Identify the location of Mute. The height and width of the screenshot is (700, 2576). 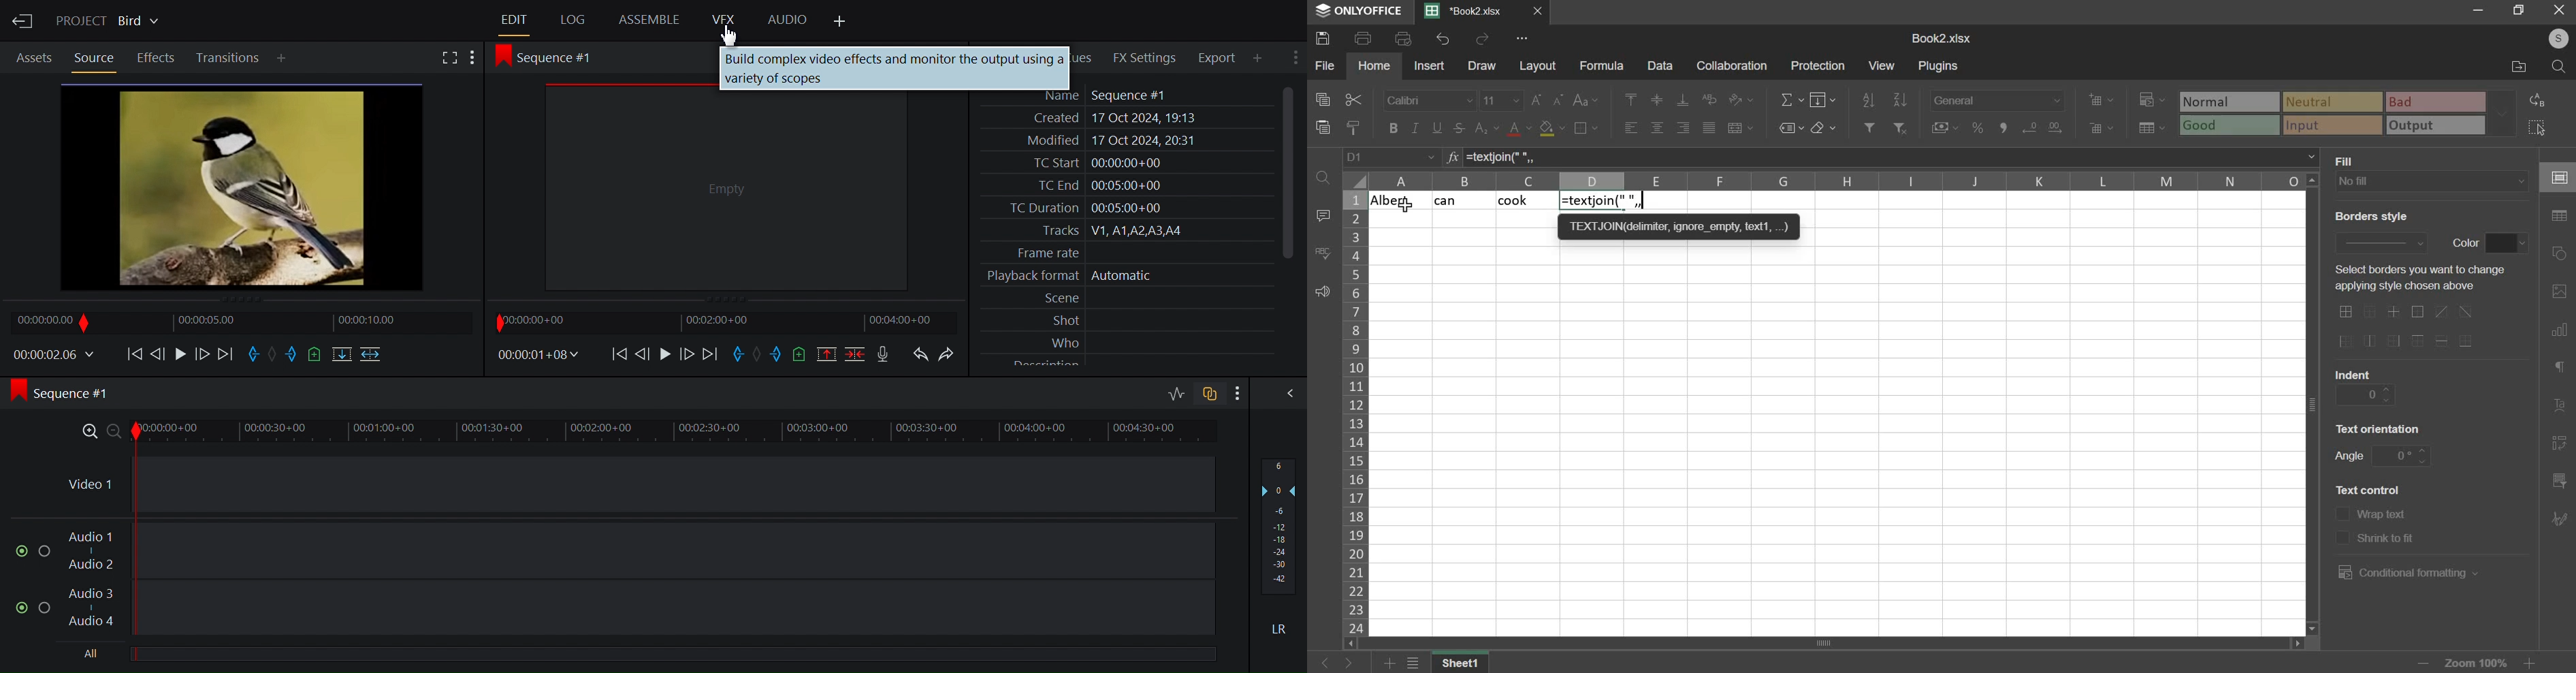
(1279, 627).